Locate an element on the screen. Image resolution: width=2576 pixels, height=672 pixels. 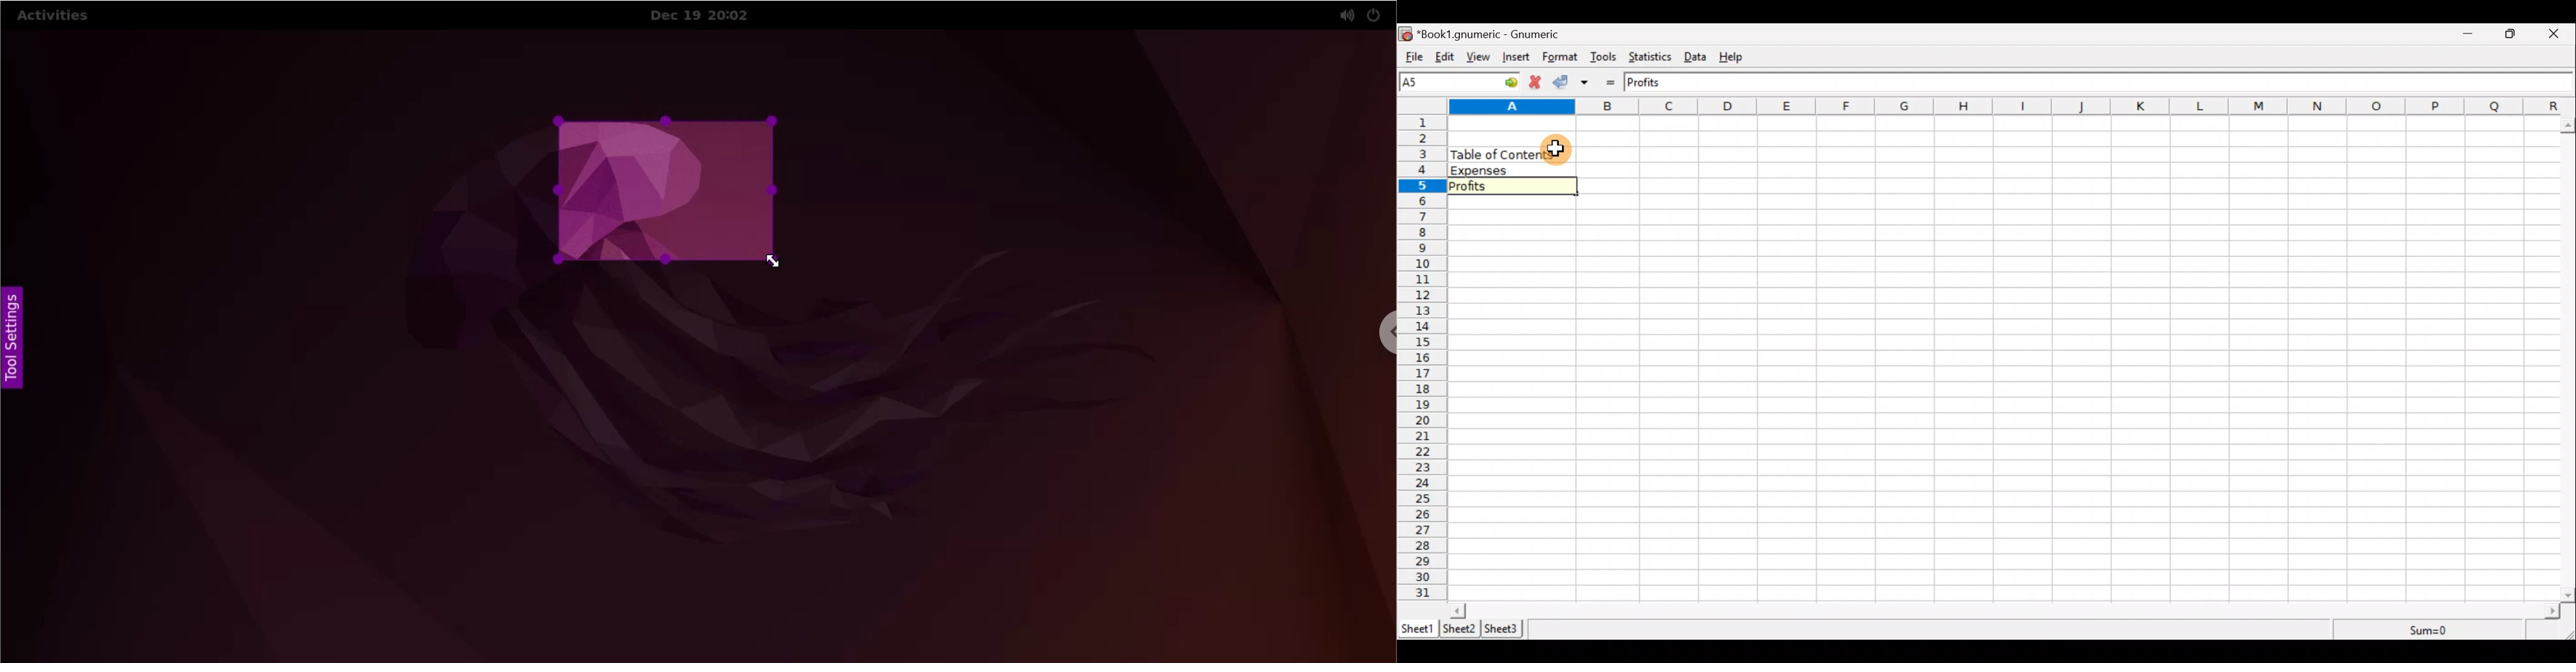
icon is located at coordinates (1407, 34).